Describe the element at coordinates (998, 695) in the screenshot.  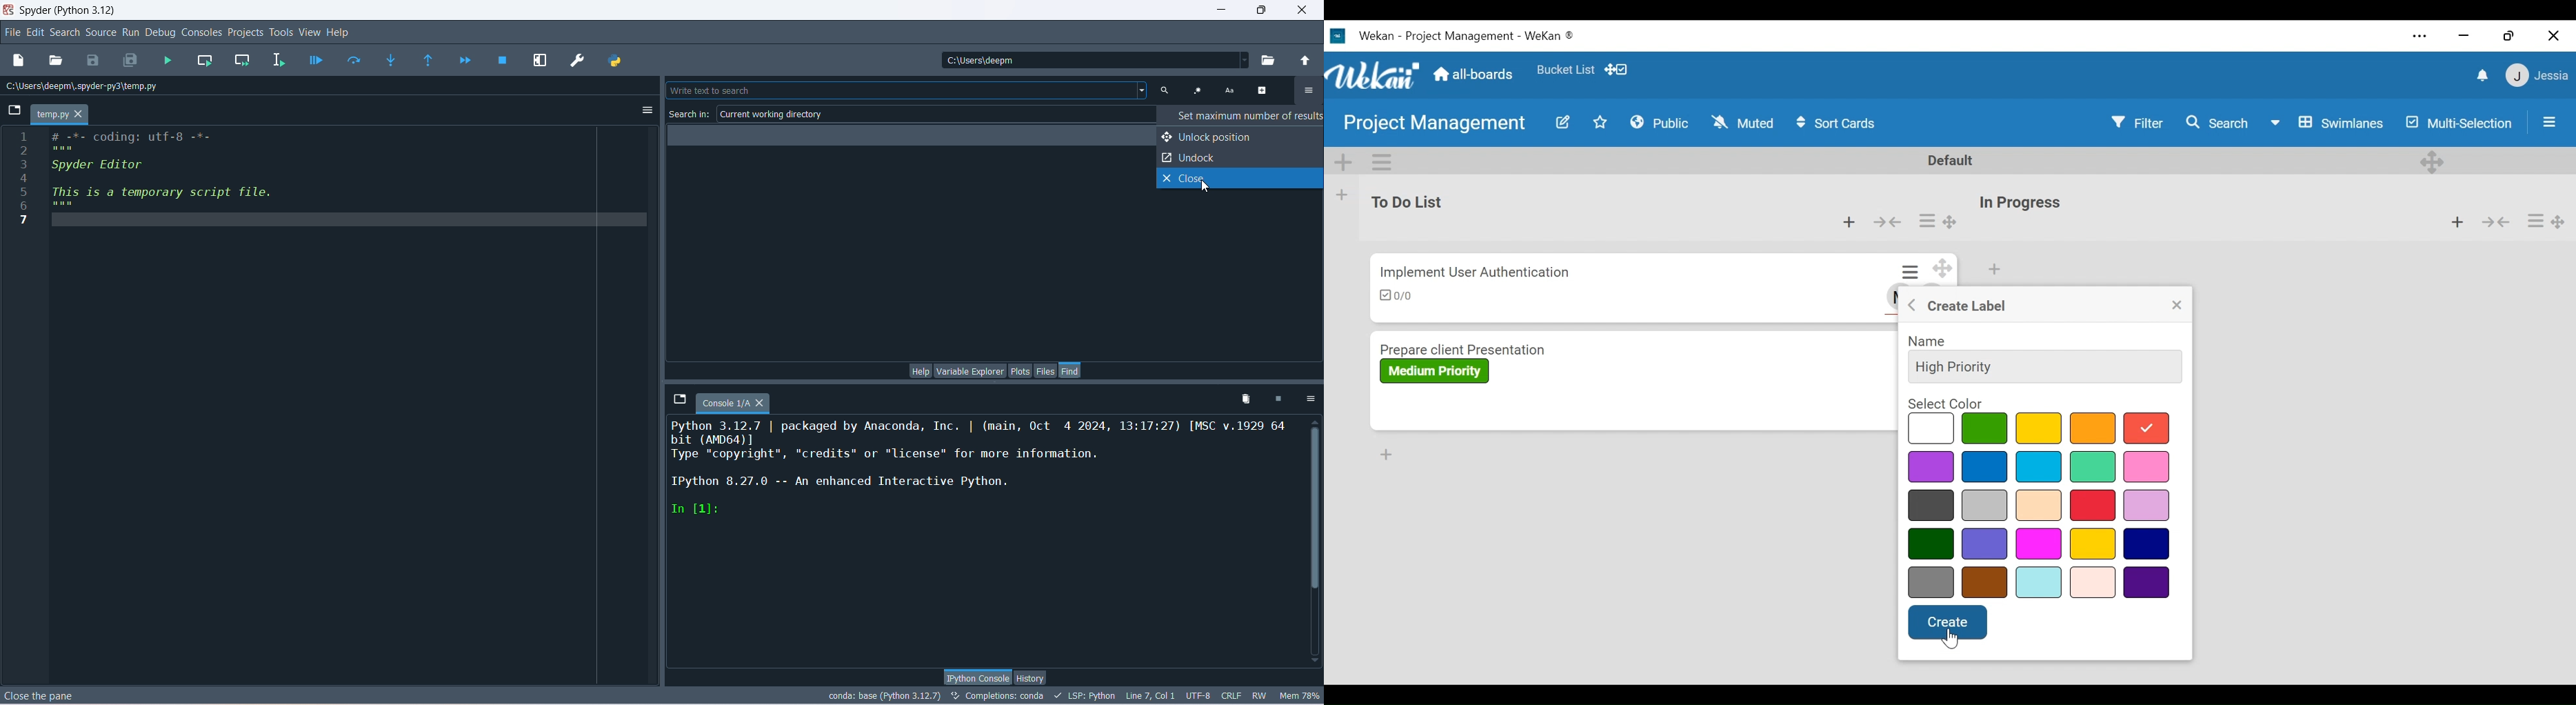
I see `completions:conda` at that location.